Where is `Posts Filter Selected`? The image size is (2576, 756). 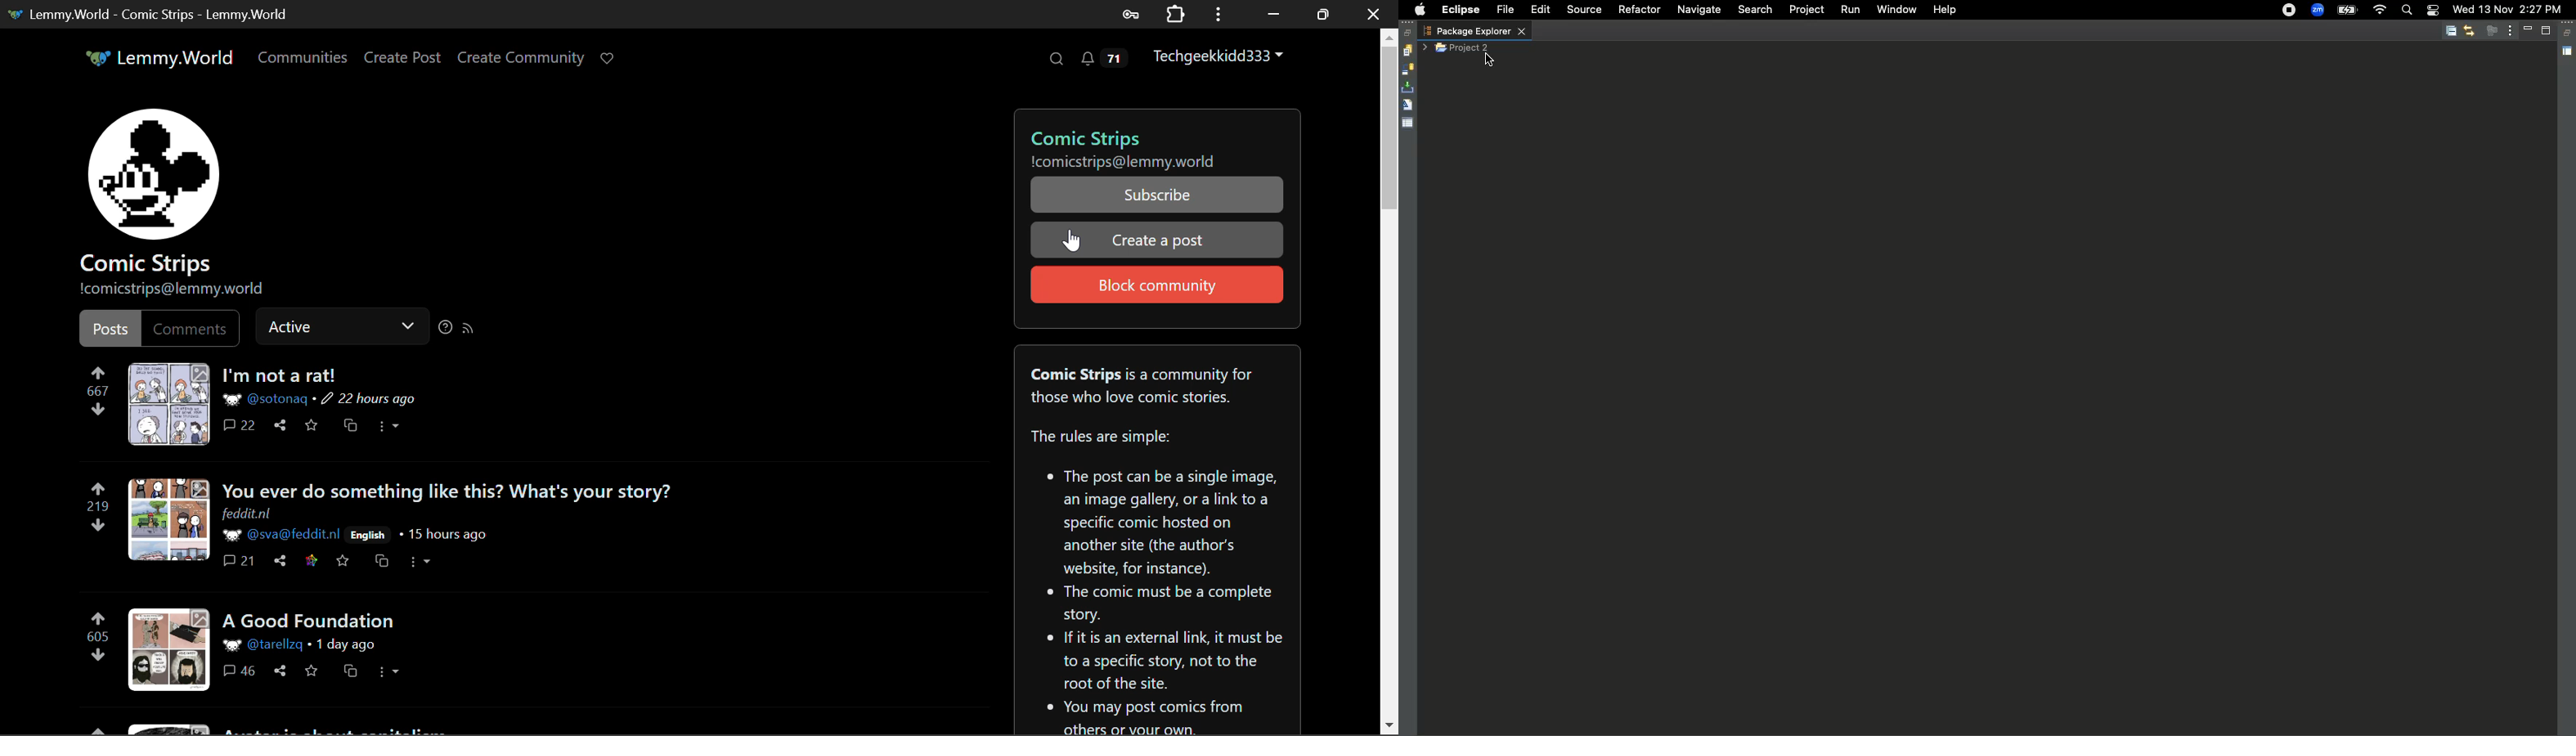 Posts Filter Selected is located at coordinates (109, 327).